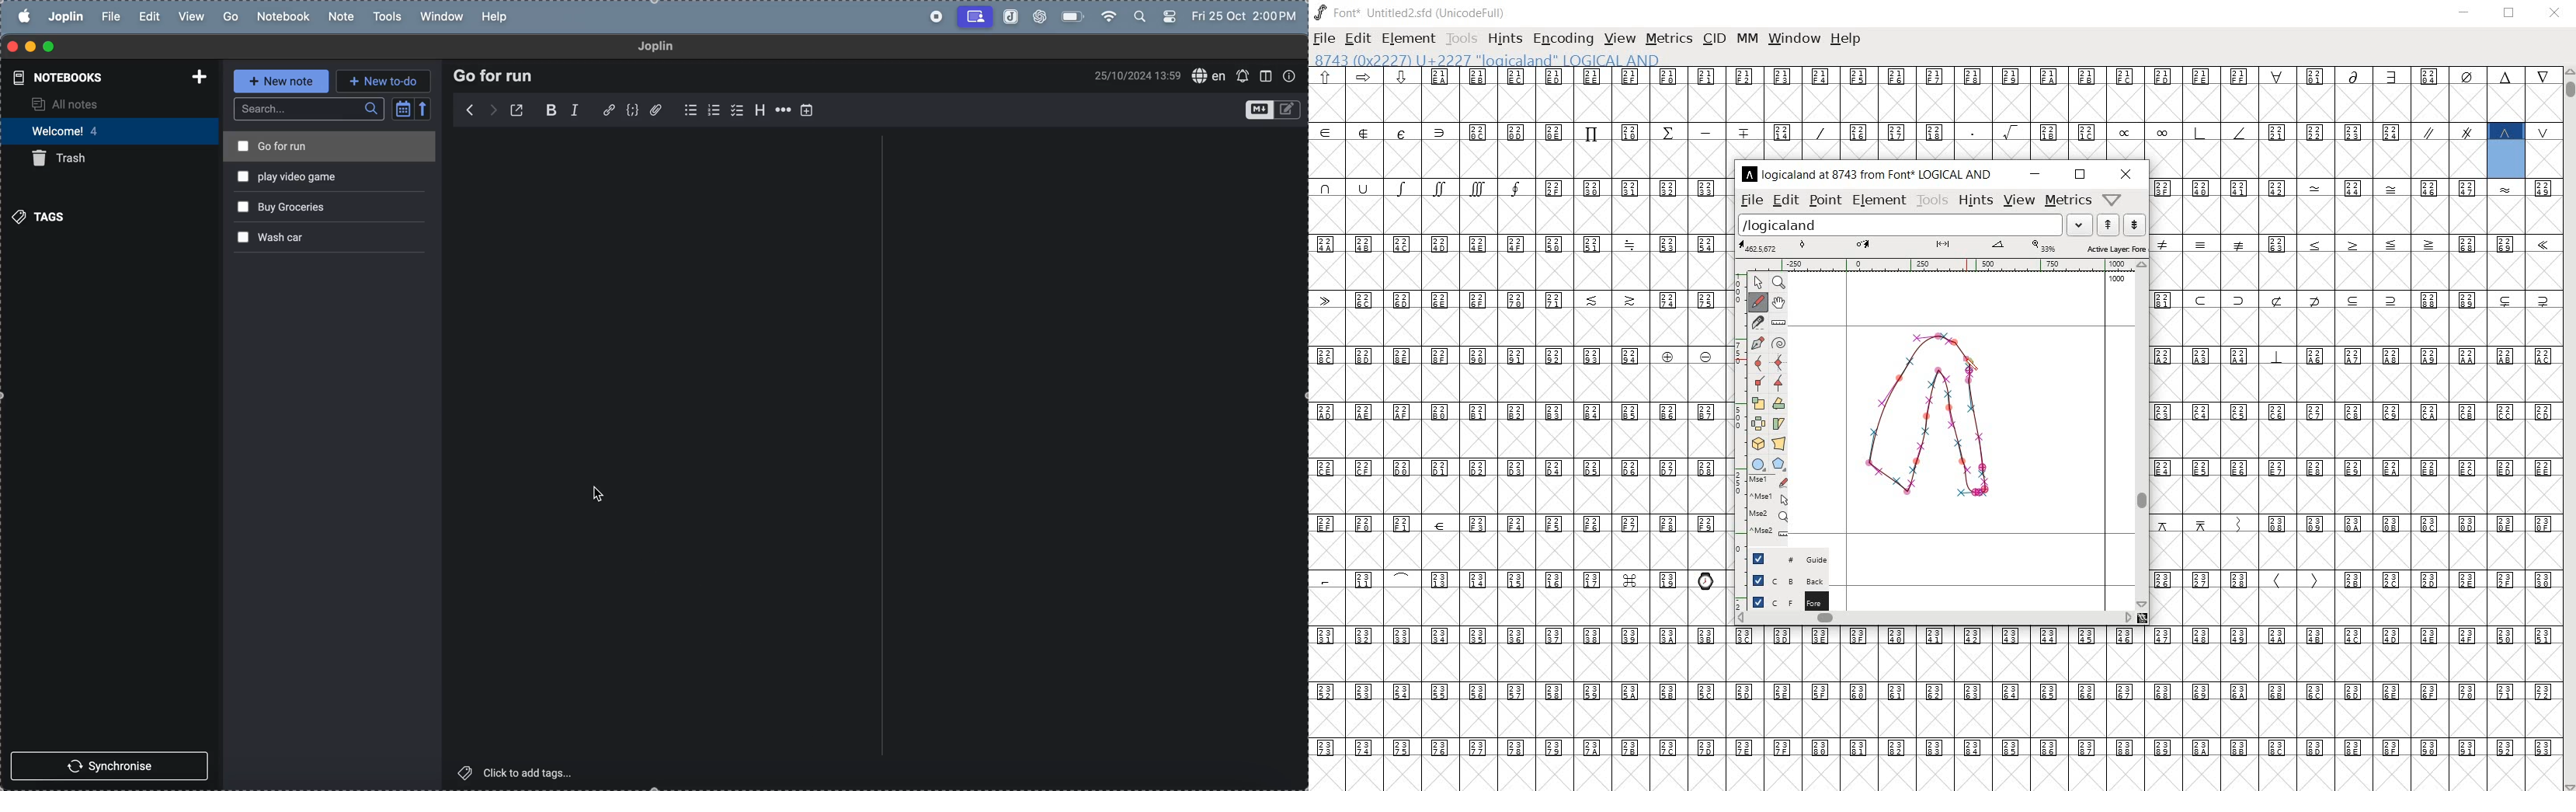  Describe the element at coordinates (521, 110) in the screenshot. I see `toggle external editing` at that location.